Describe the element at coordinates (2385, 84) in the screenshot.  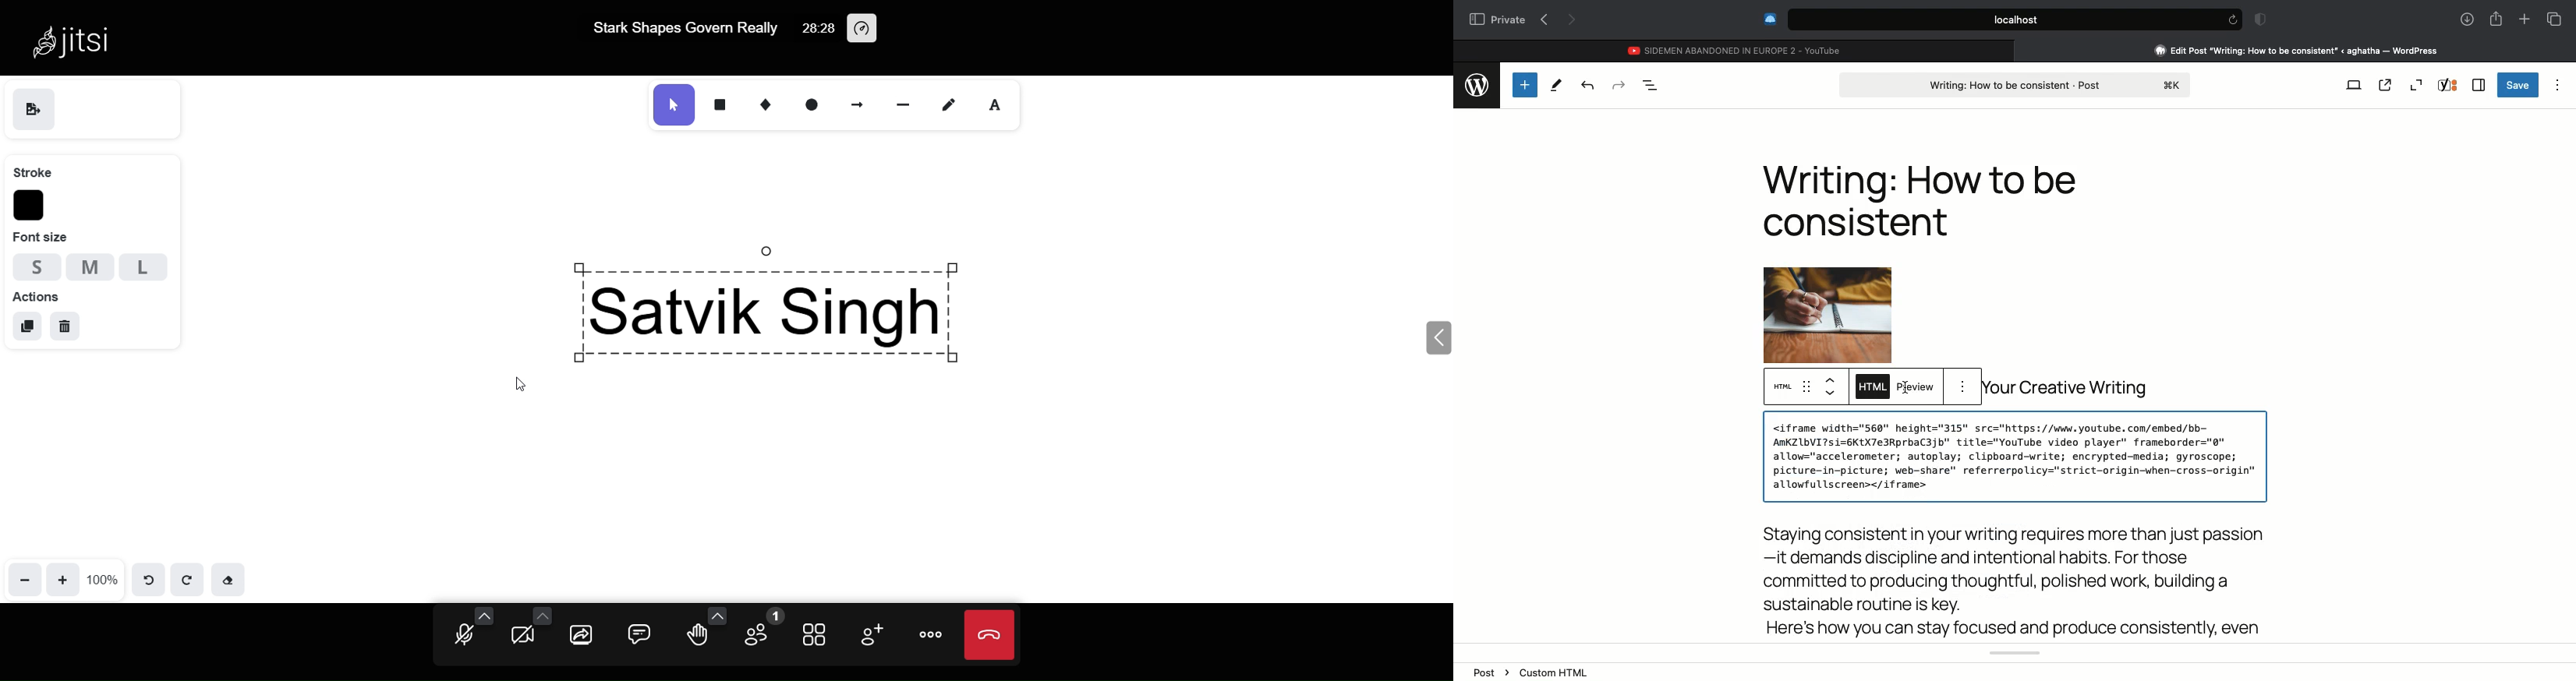
I see `View post` at that location.